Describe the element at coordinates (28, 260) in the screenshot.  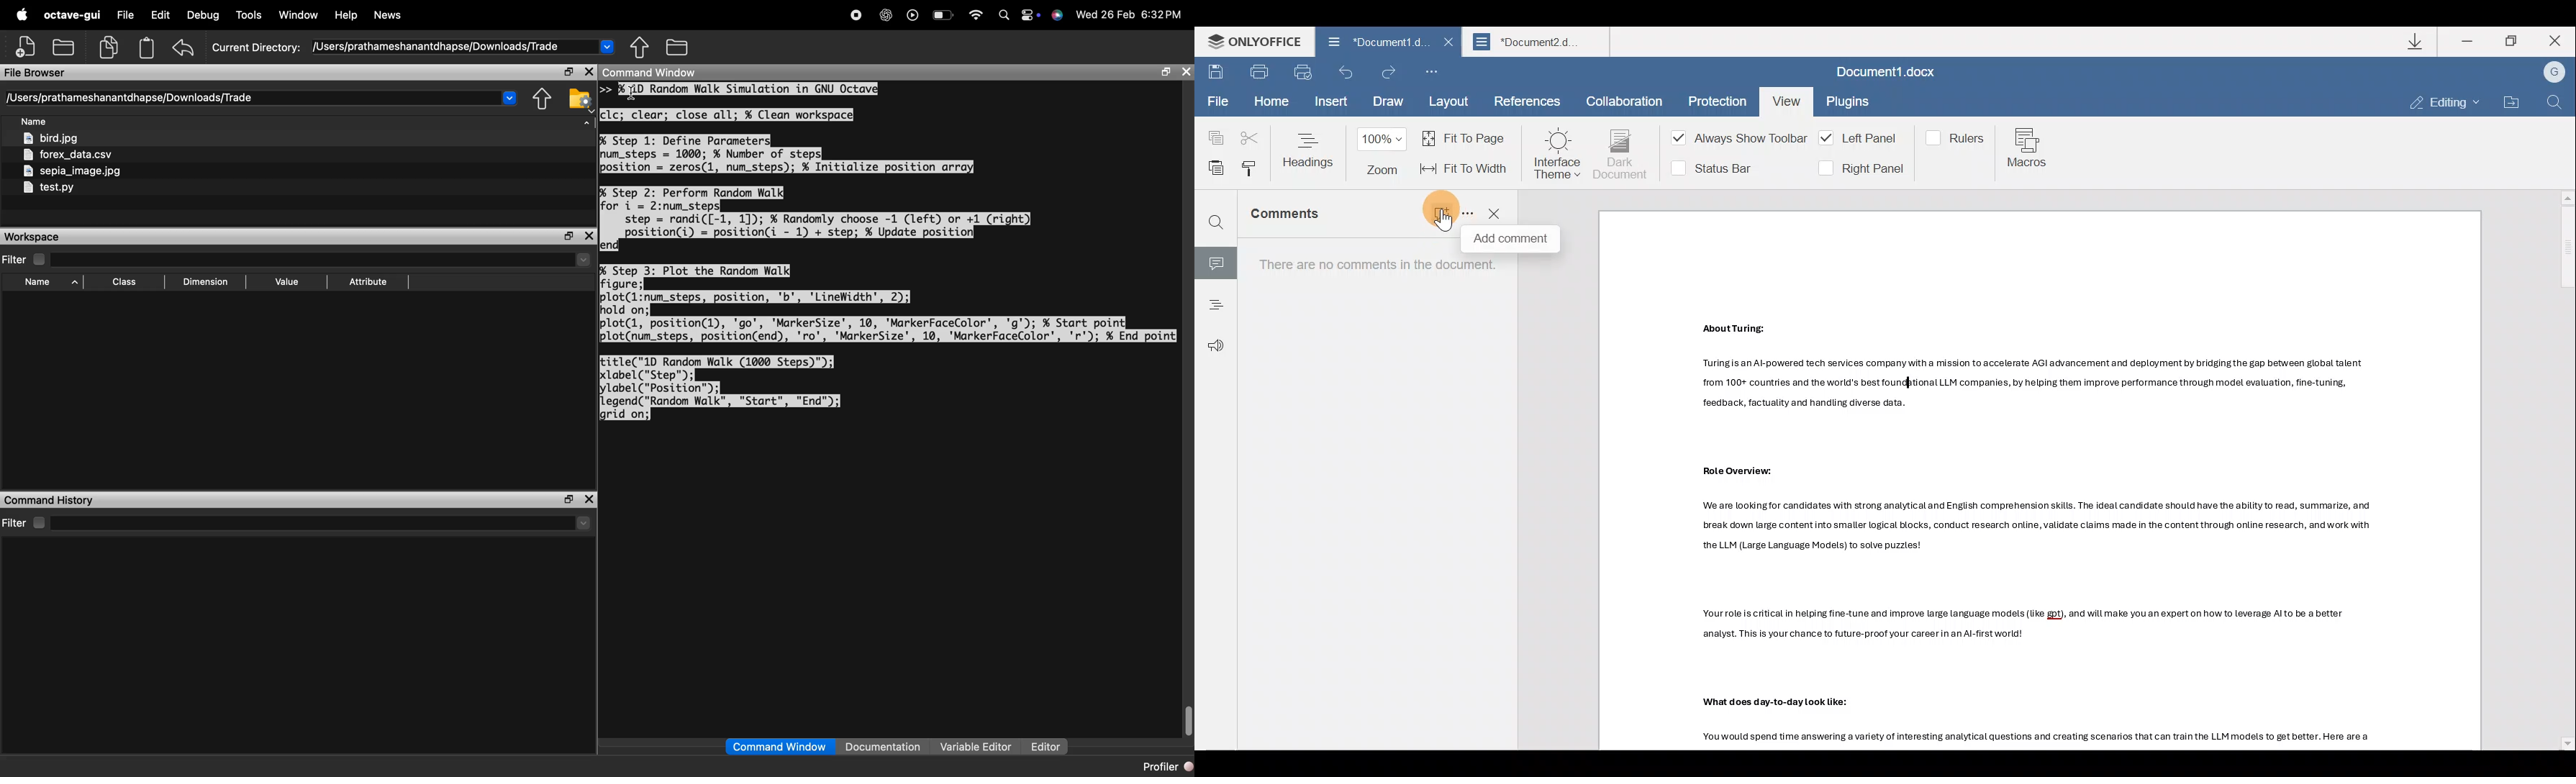
I see `filter` at that location.